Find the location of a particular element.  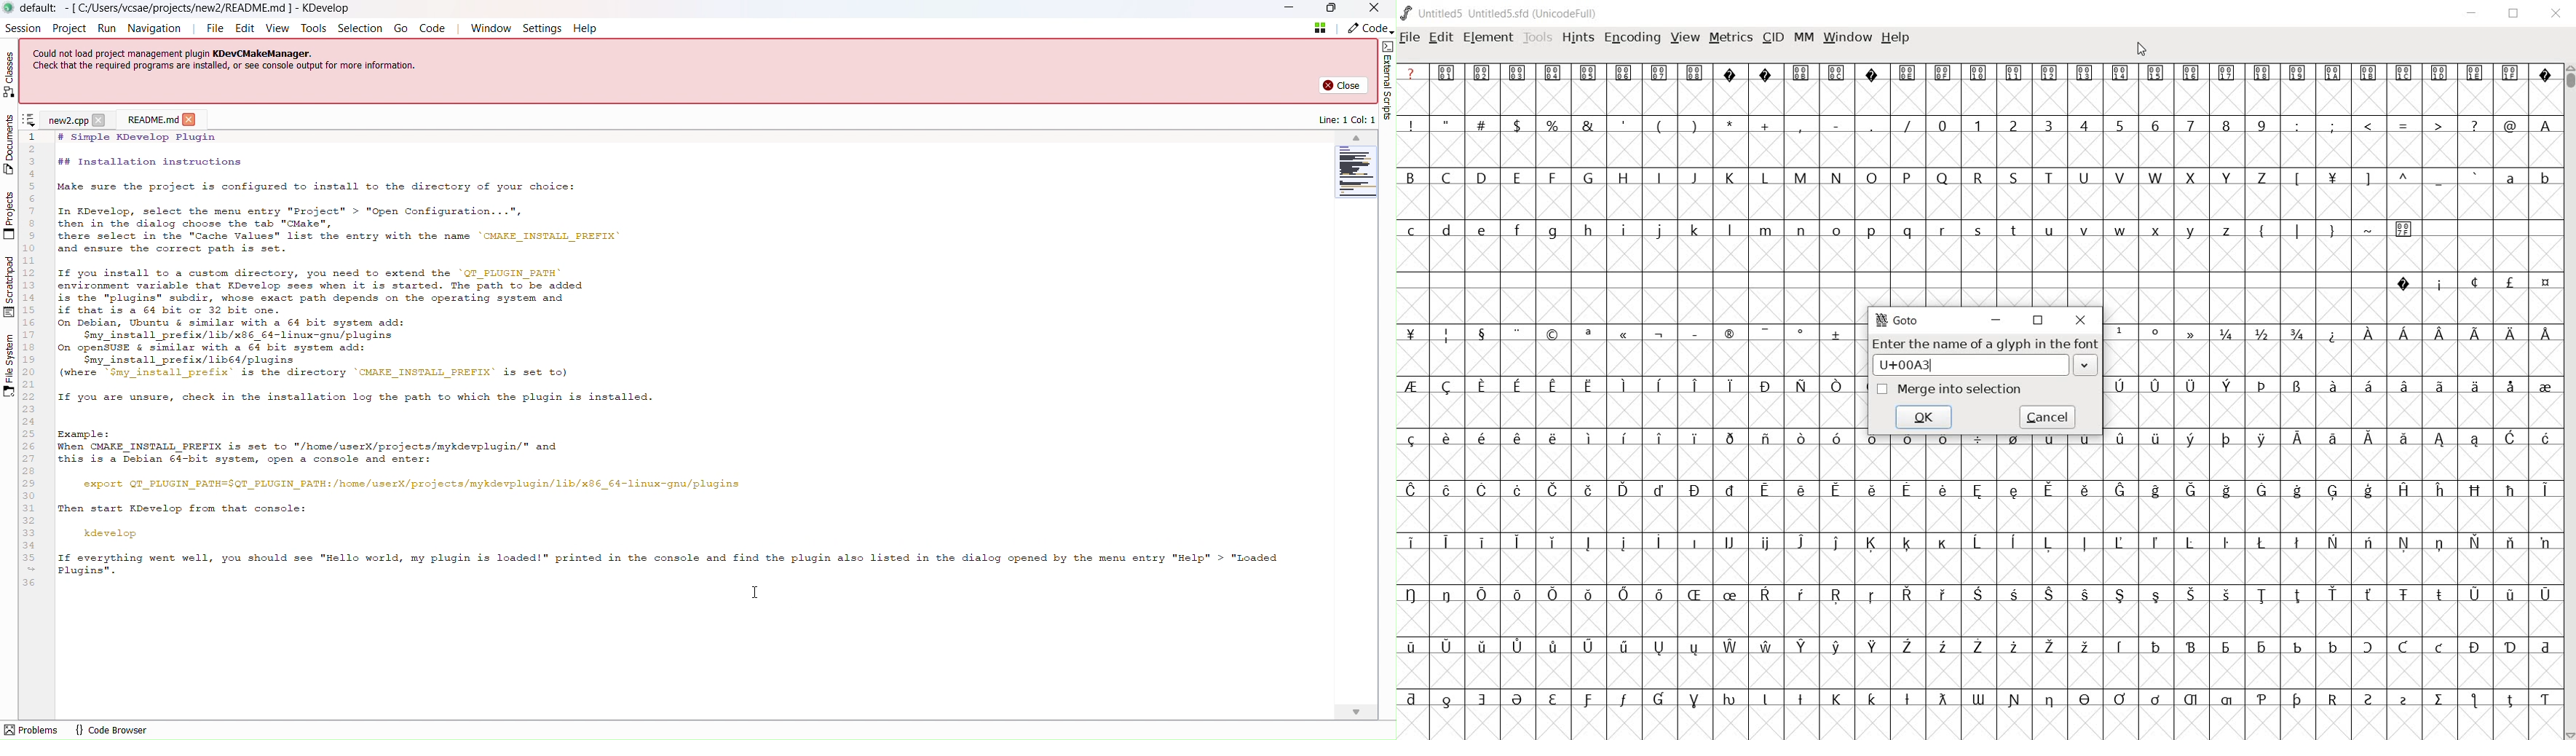

Symbol is located at coordinates (1590, 384).